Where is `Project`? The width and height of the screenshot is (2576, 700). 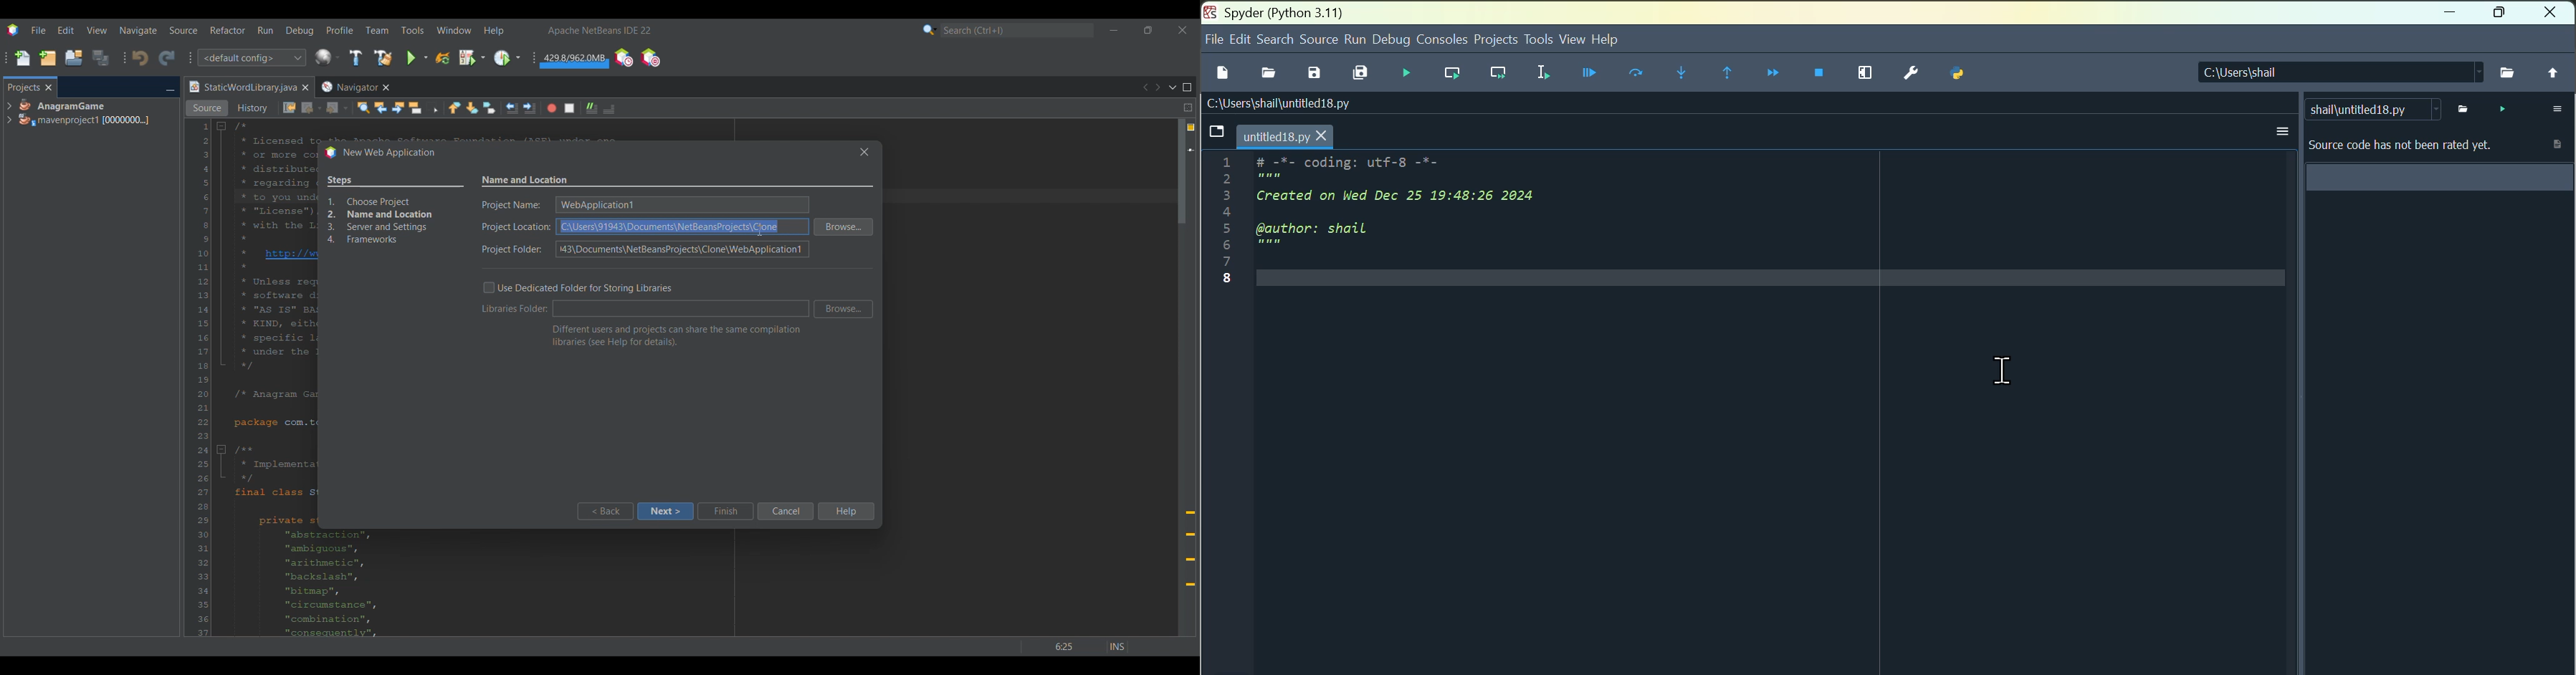 Project is located at coordinates (1494, 40).